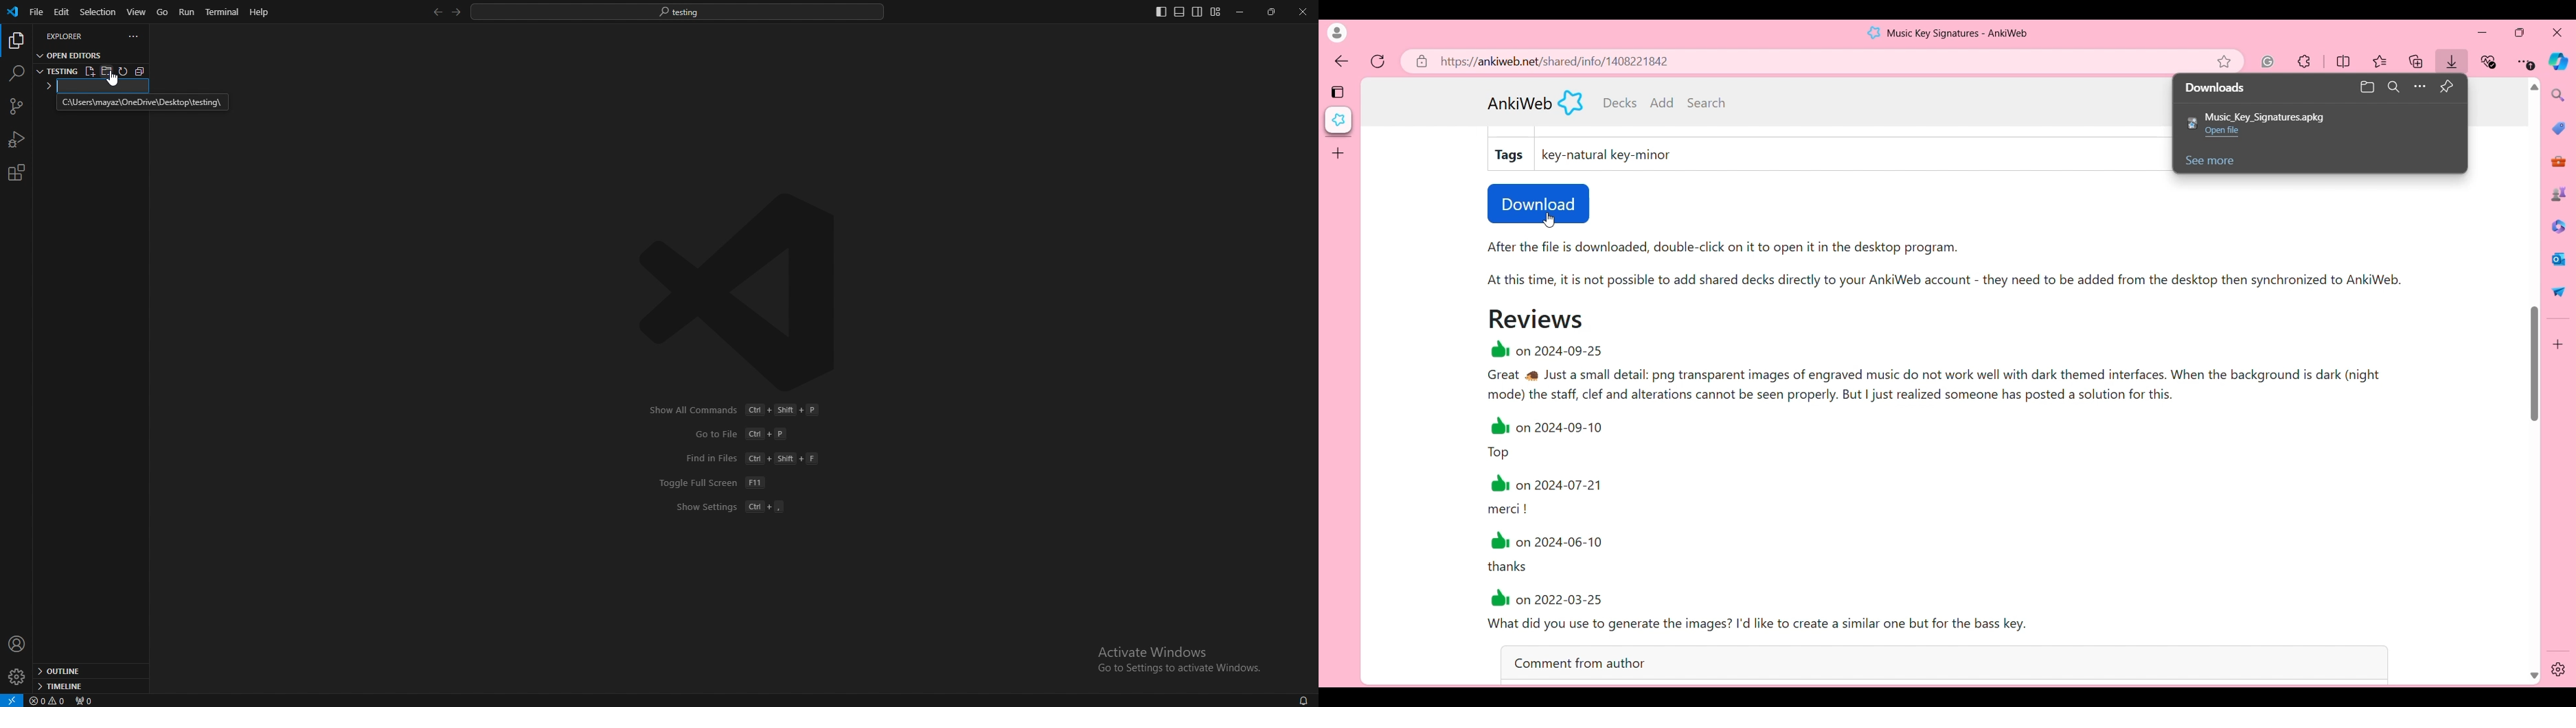 The width and height of the screenshot is (2576, 728). Describe the element at coordinates (1302, 700) in the screenshot. I see `notification` at that location.